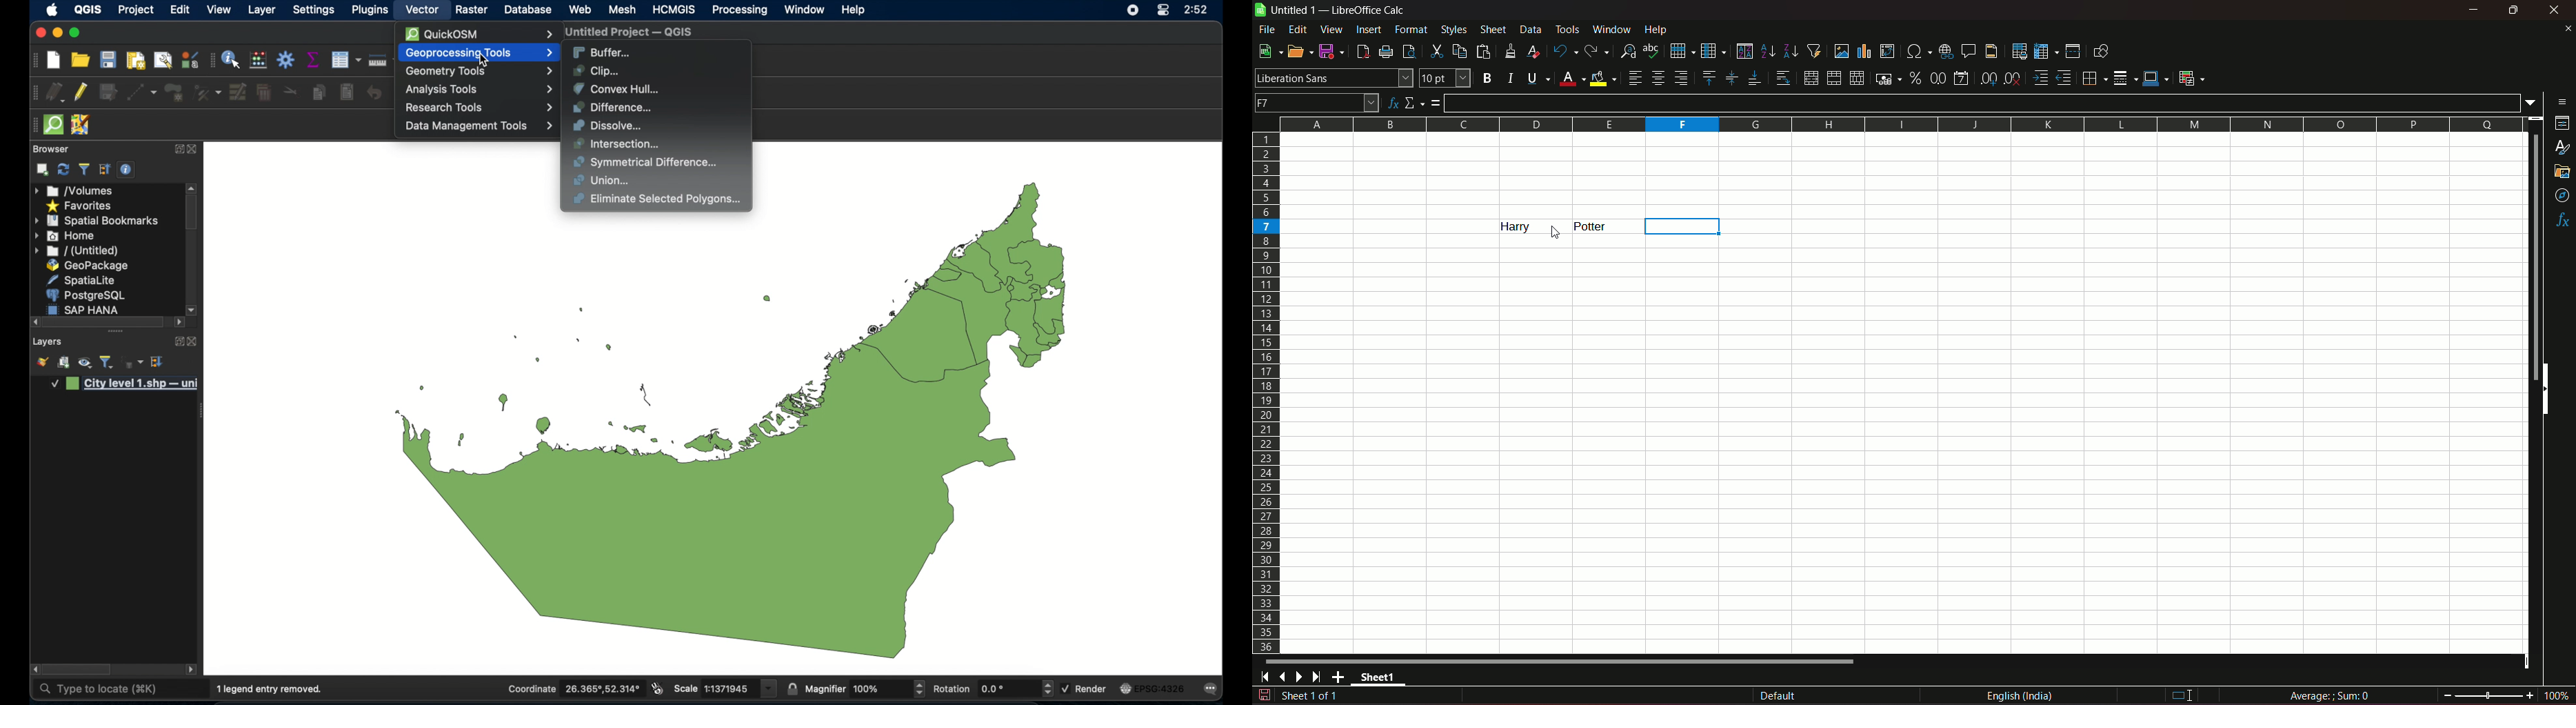 This screenshot has height=728, width=2576. I want to click on horizontal scrollbar, so click(1561, 661).